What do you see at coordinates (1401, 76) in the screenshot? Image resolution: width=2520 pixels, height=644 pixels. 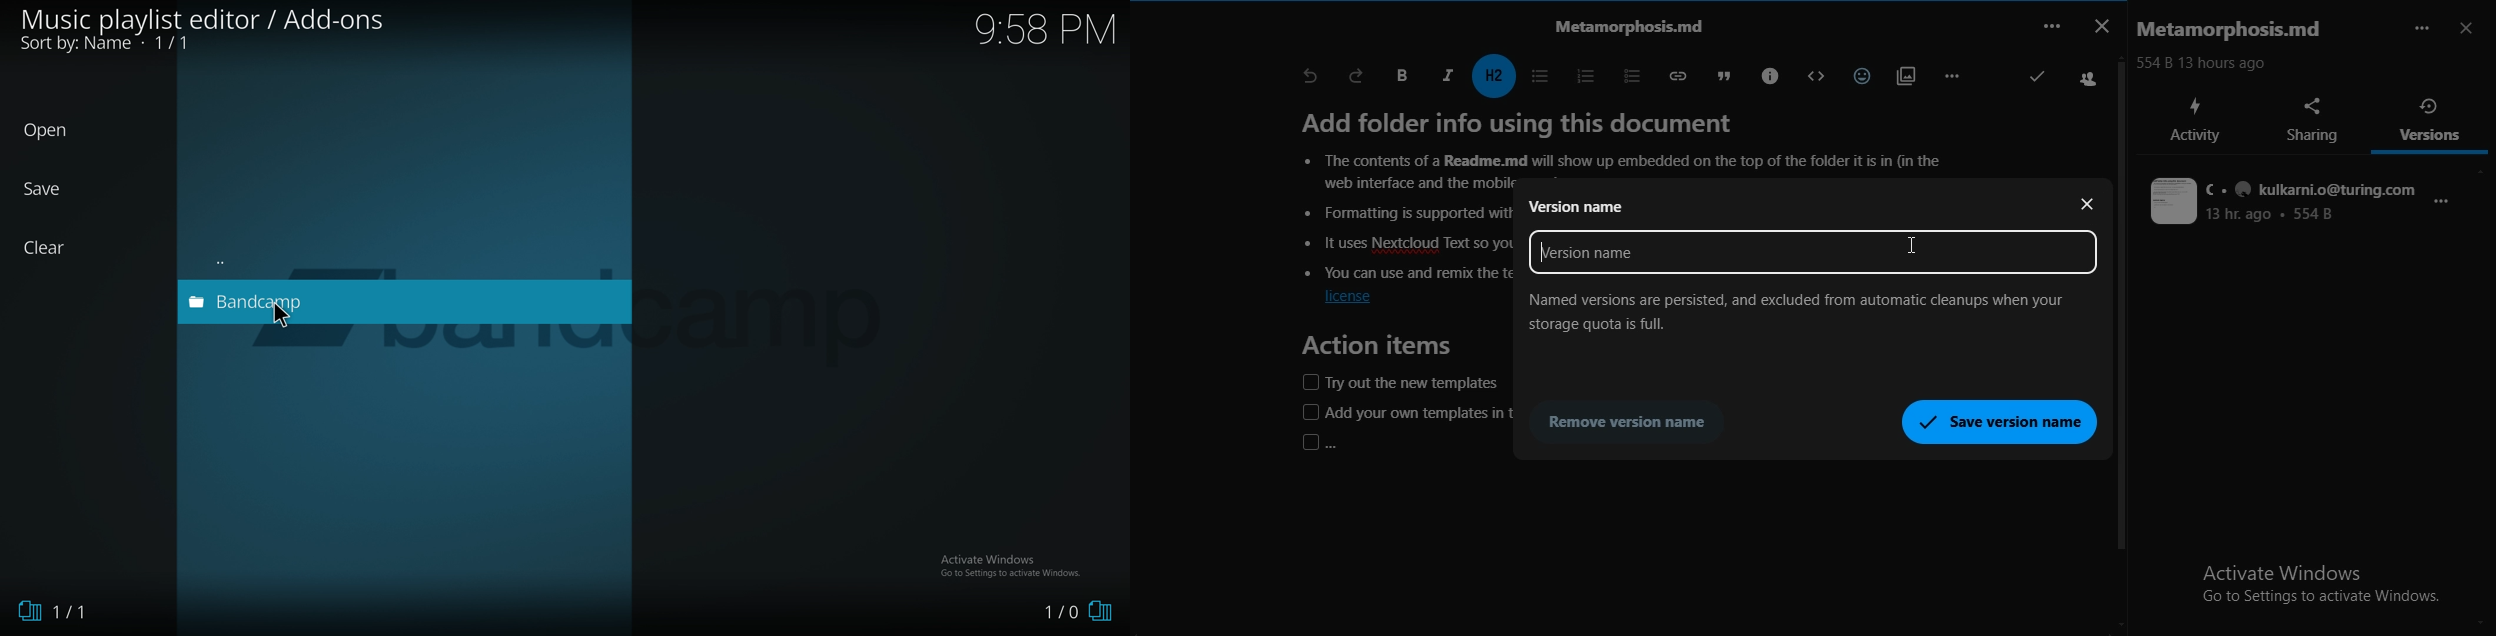 I see `bold` at bounding box center [1401, 76].